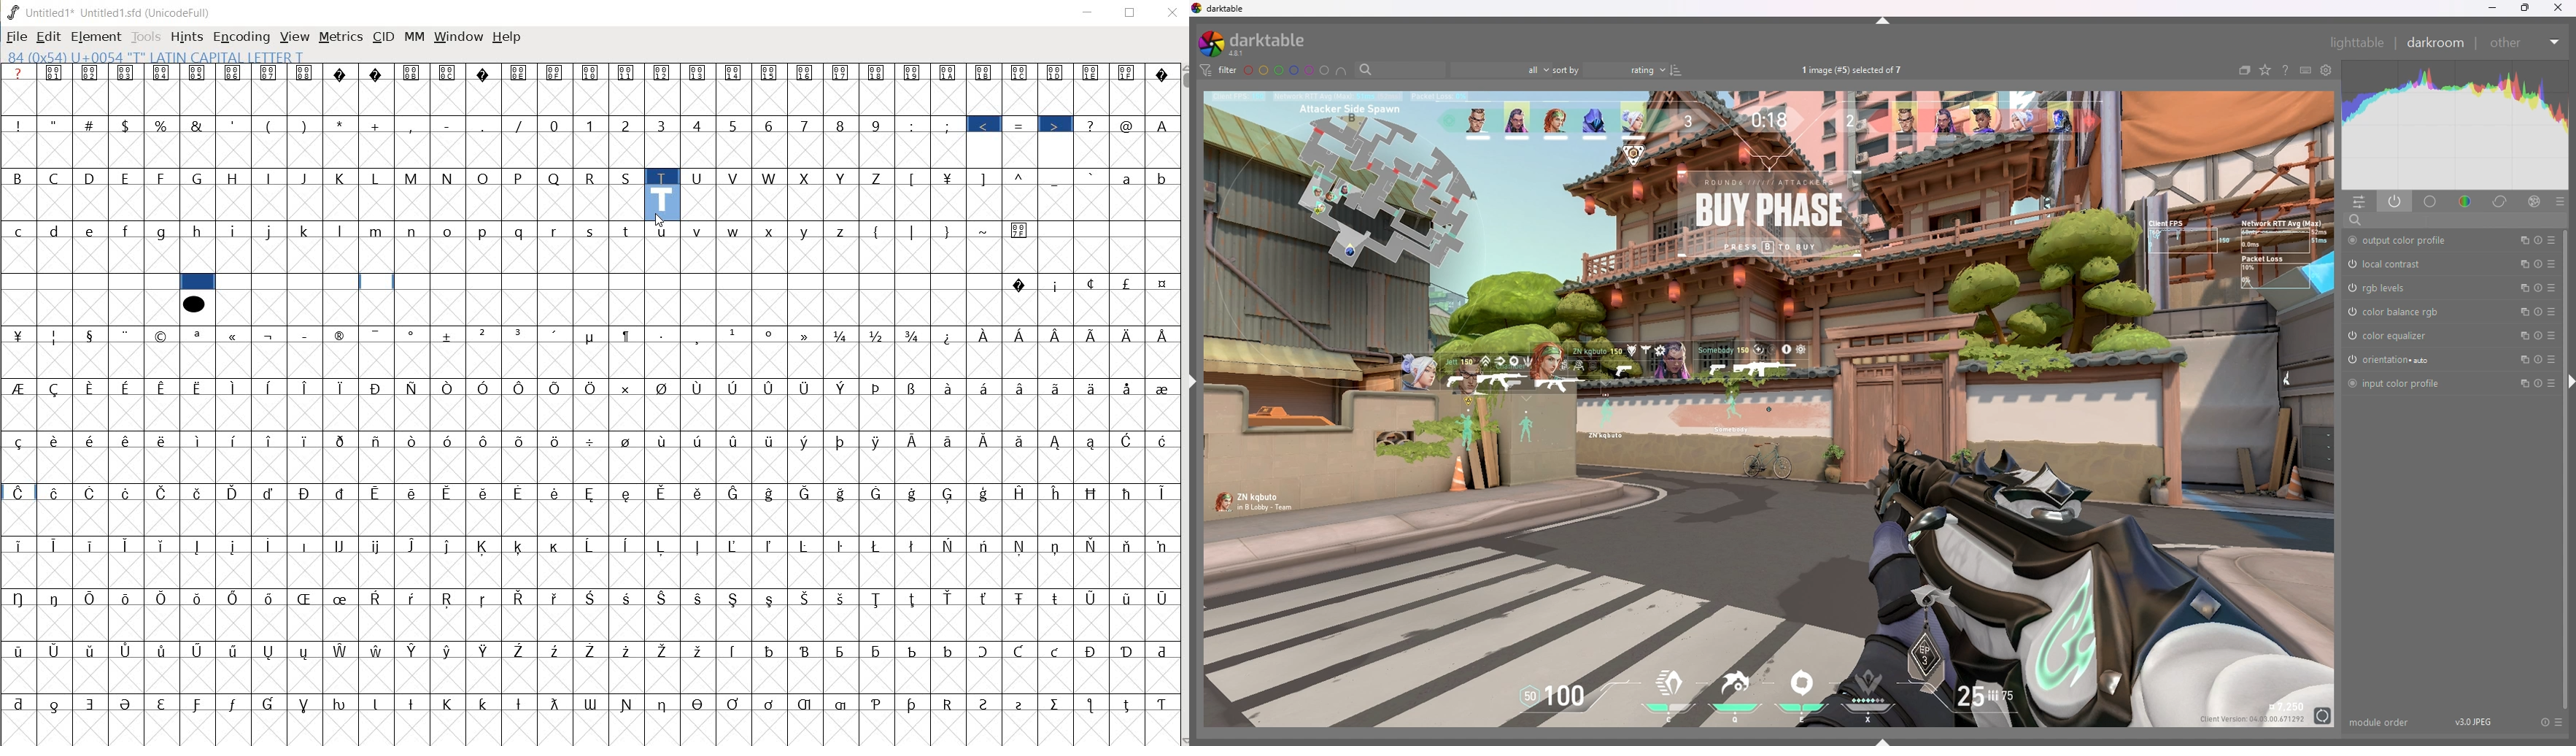 Image resolution: width=2576 pixels, height=756 pixels. Describe the element at coordinates (2526, 43) in the screenshot. I see `other` at that location.